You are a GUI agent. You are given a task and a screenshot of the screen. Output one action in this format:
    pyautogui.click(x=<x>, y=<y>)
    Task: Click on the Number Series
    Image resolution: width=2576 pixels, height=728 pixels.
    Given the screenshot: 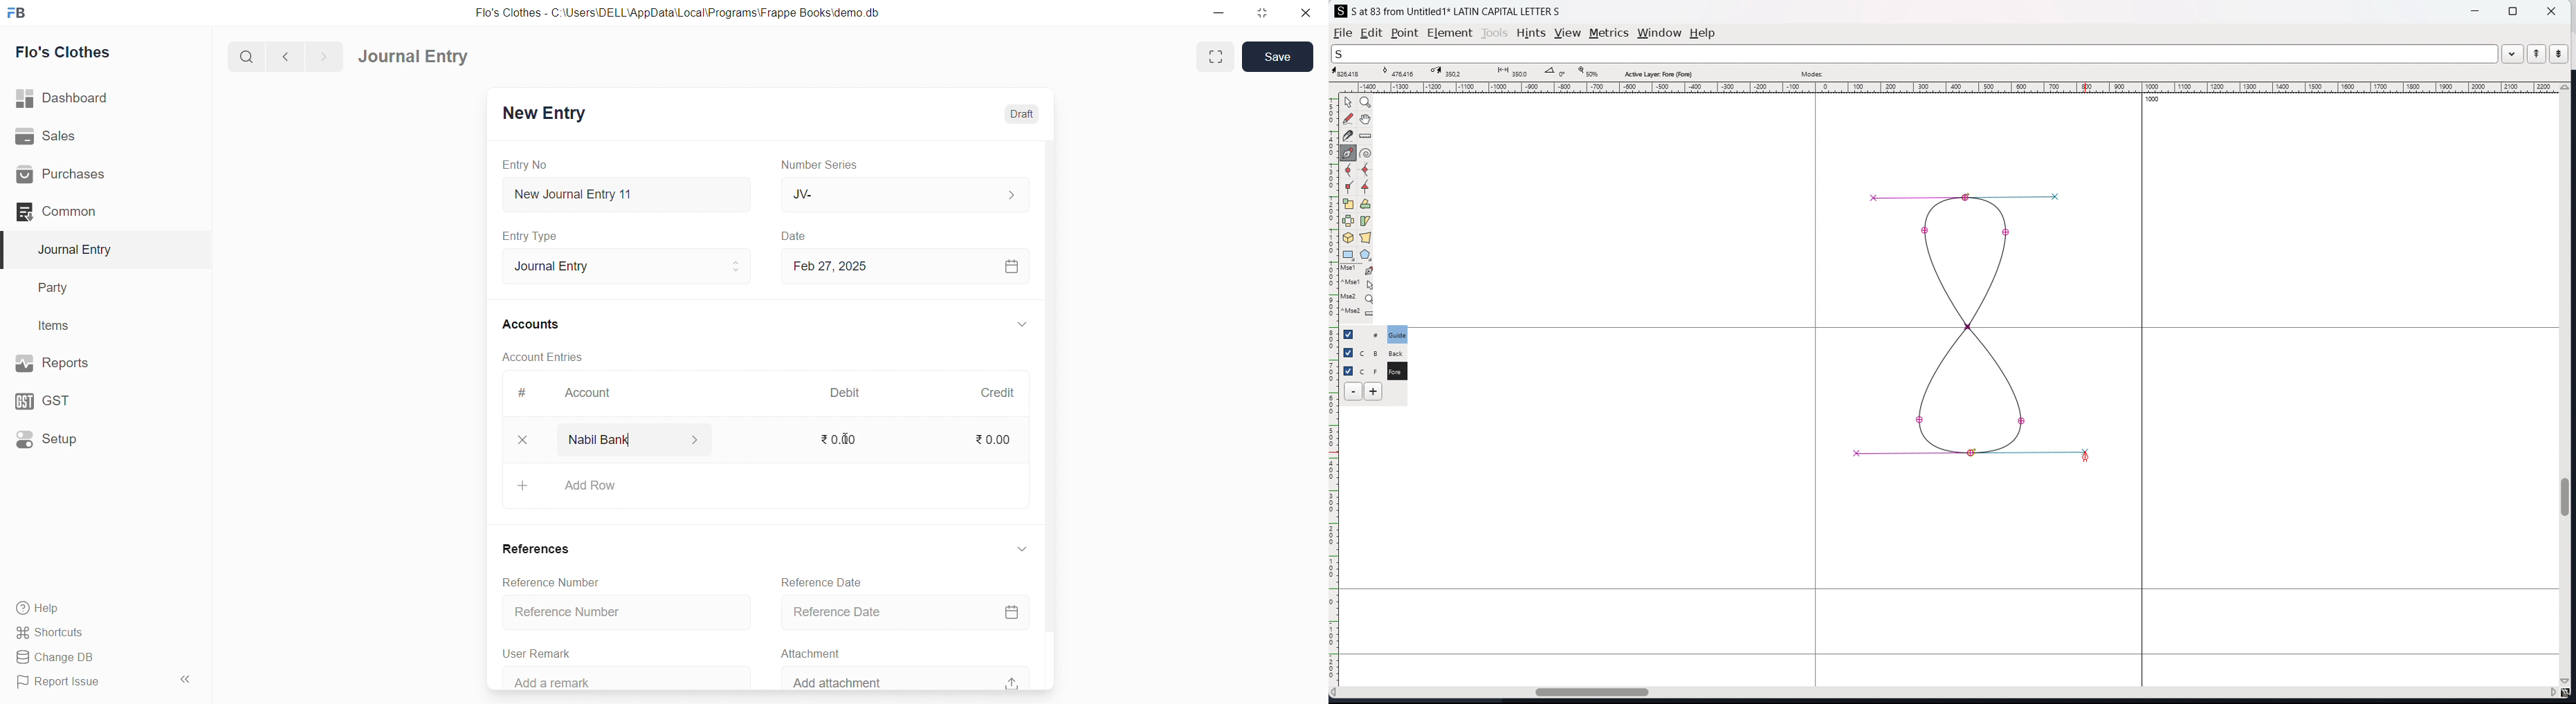 What is the action you would take?
    pyautogui.click(x=825, y=165)
    